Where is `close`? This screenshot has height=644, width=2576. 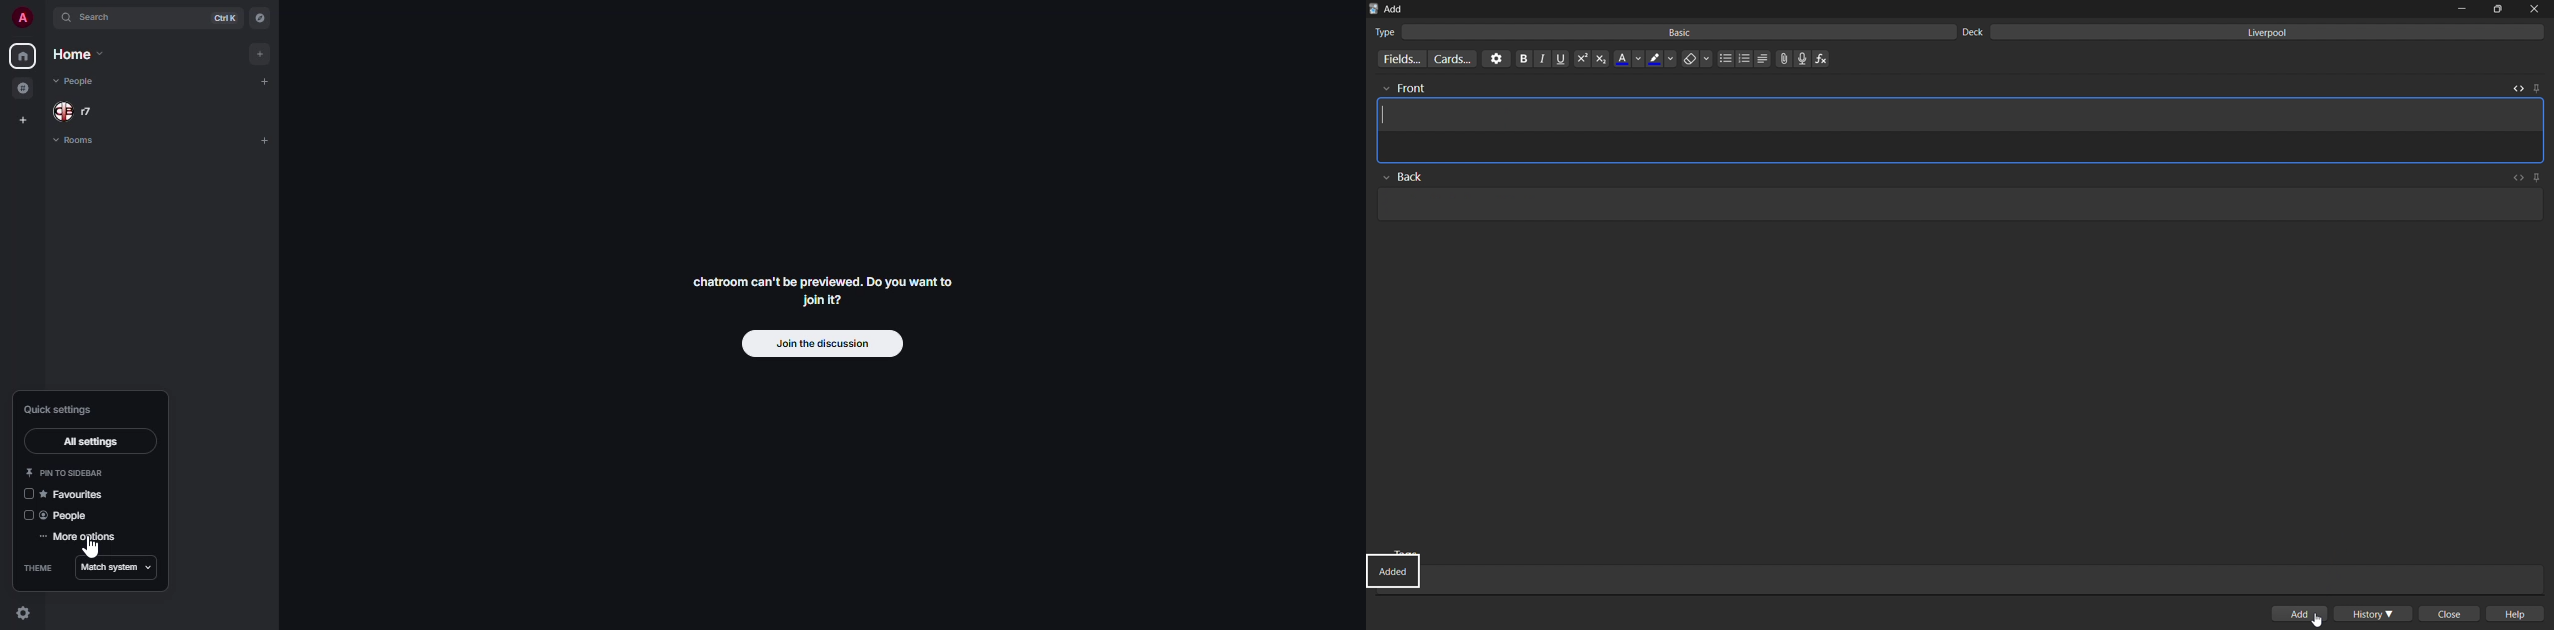 close is located at coordinates (2453, 615).